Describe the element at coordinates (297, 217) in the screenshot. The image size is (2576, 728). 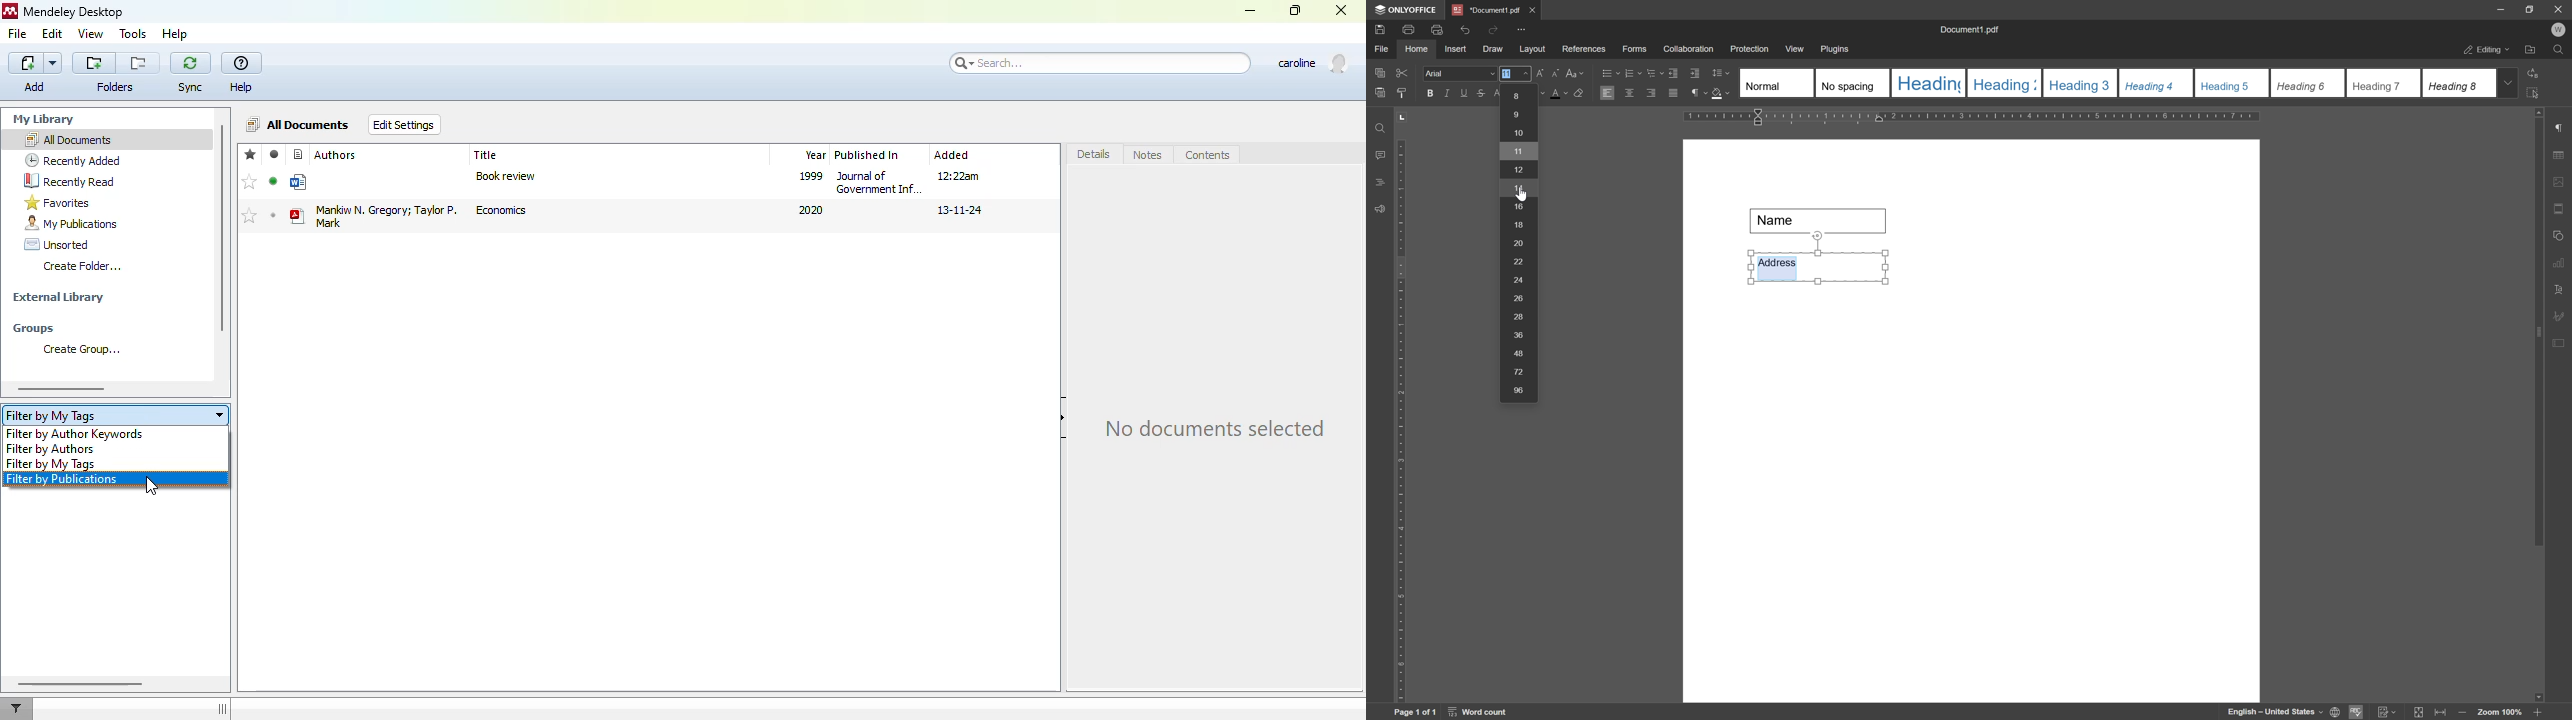
I see `book` at that location.